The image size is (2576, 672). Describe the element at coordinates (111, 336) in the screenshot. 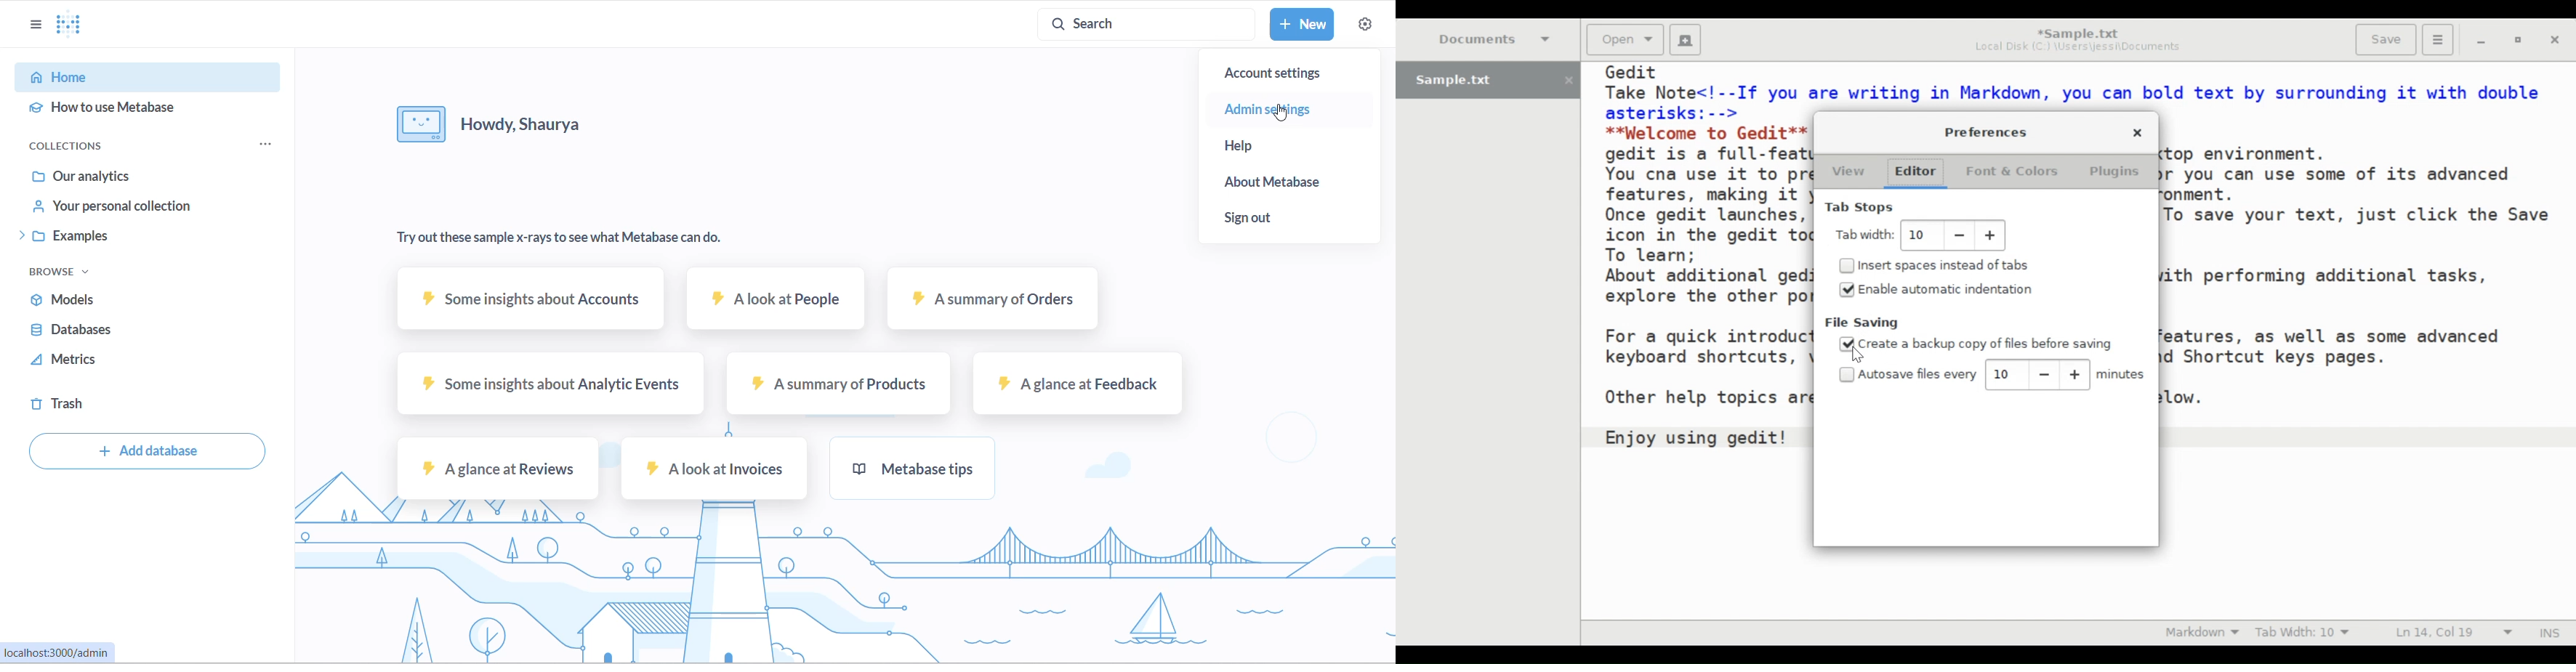

I see `DATABSES` at that location.